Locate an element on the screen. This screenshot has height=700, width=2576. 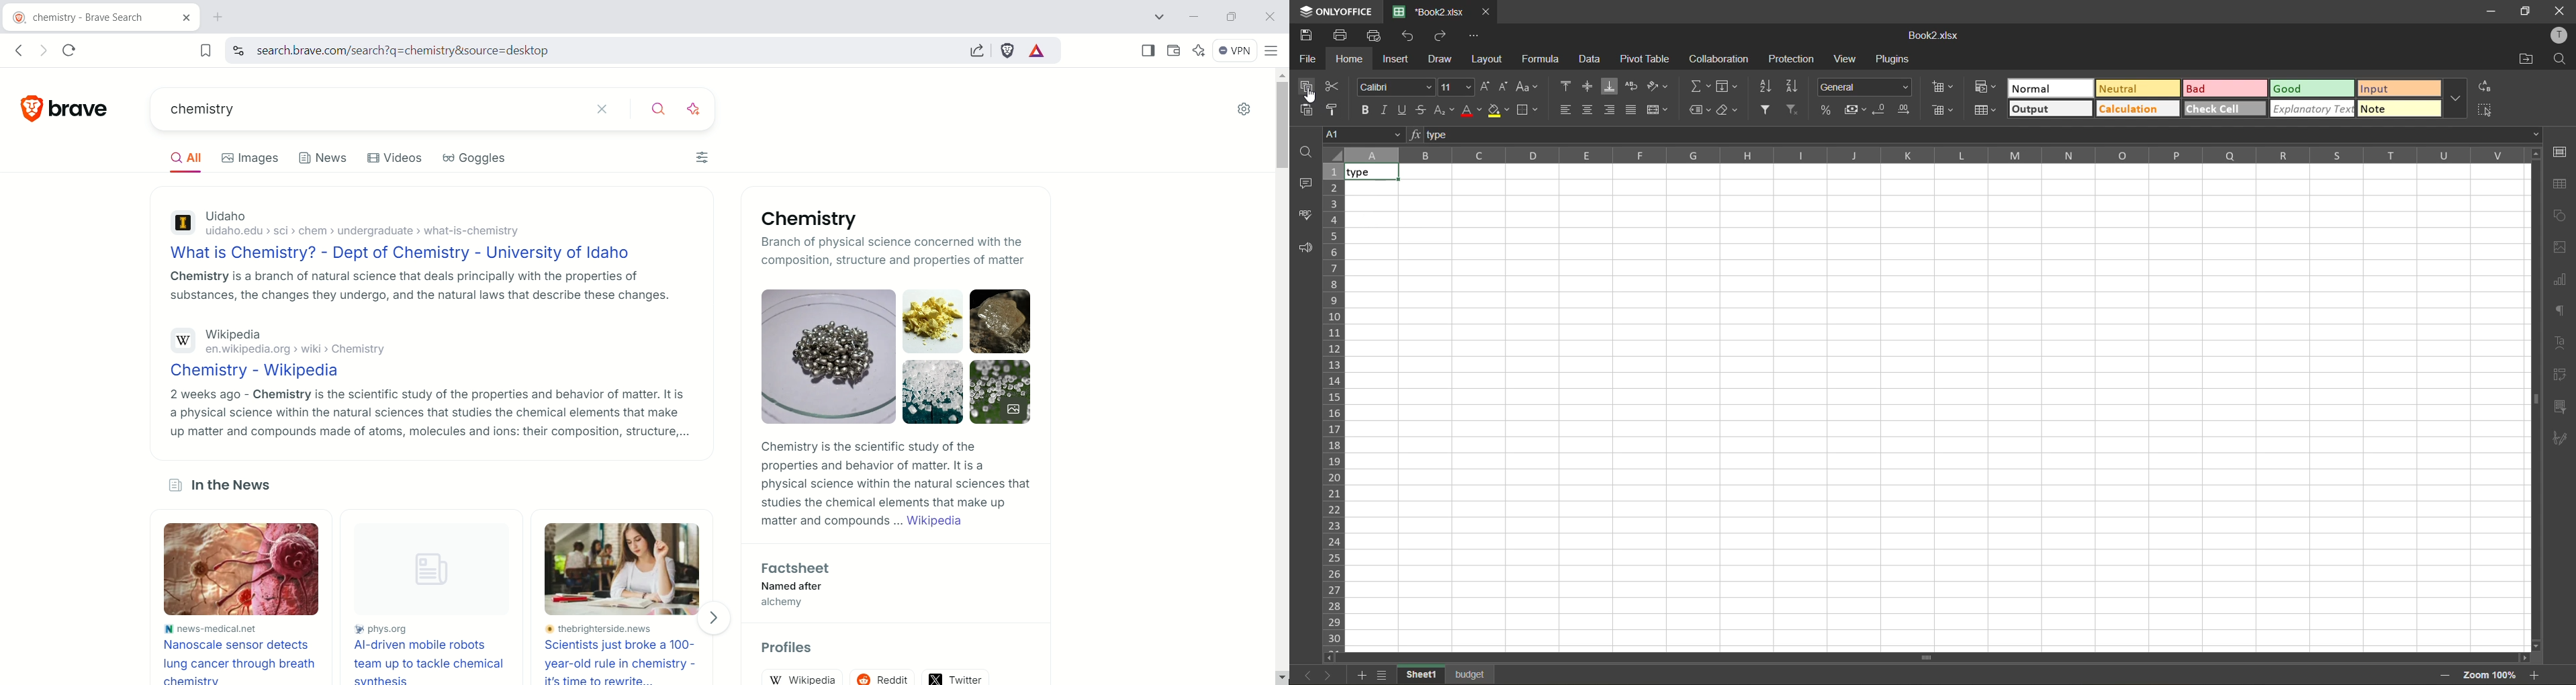
formula bar is located at coordinates (1976, 133).